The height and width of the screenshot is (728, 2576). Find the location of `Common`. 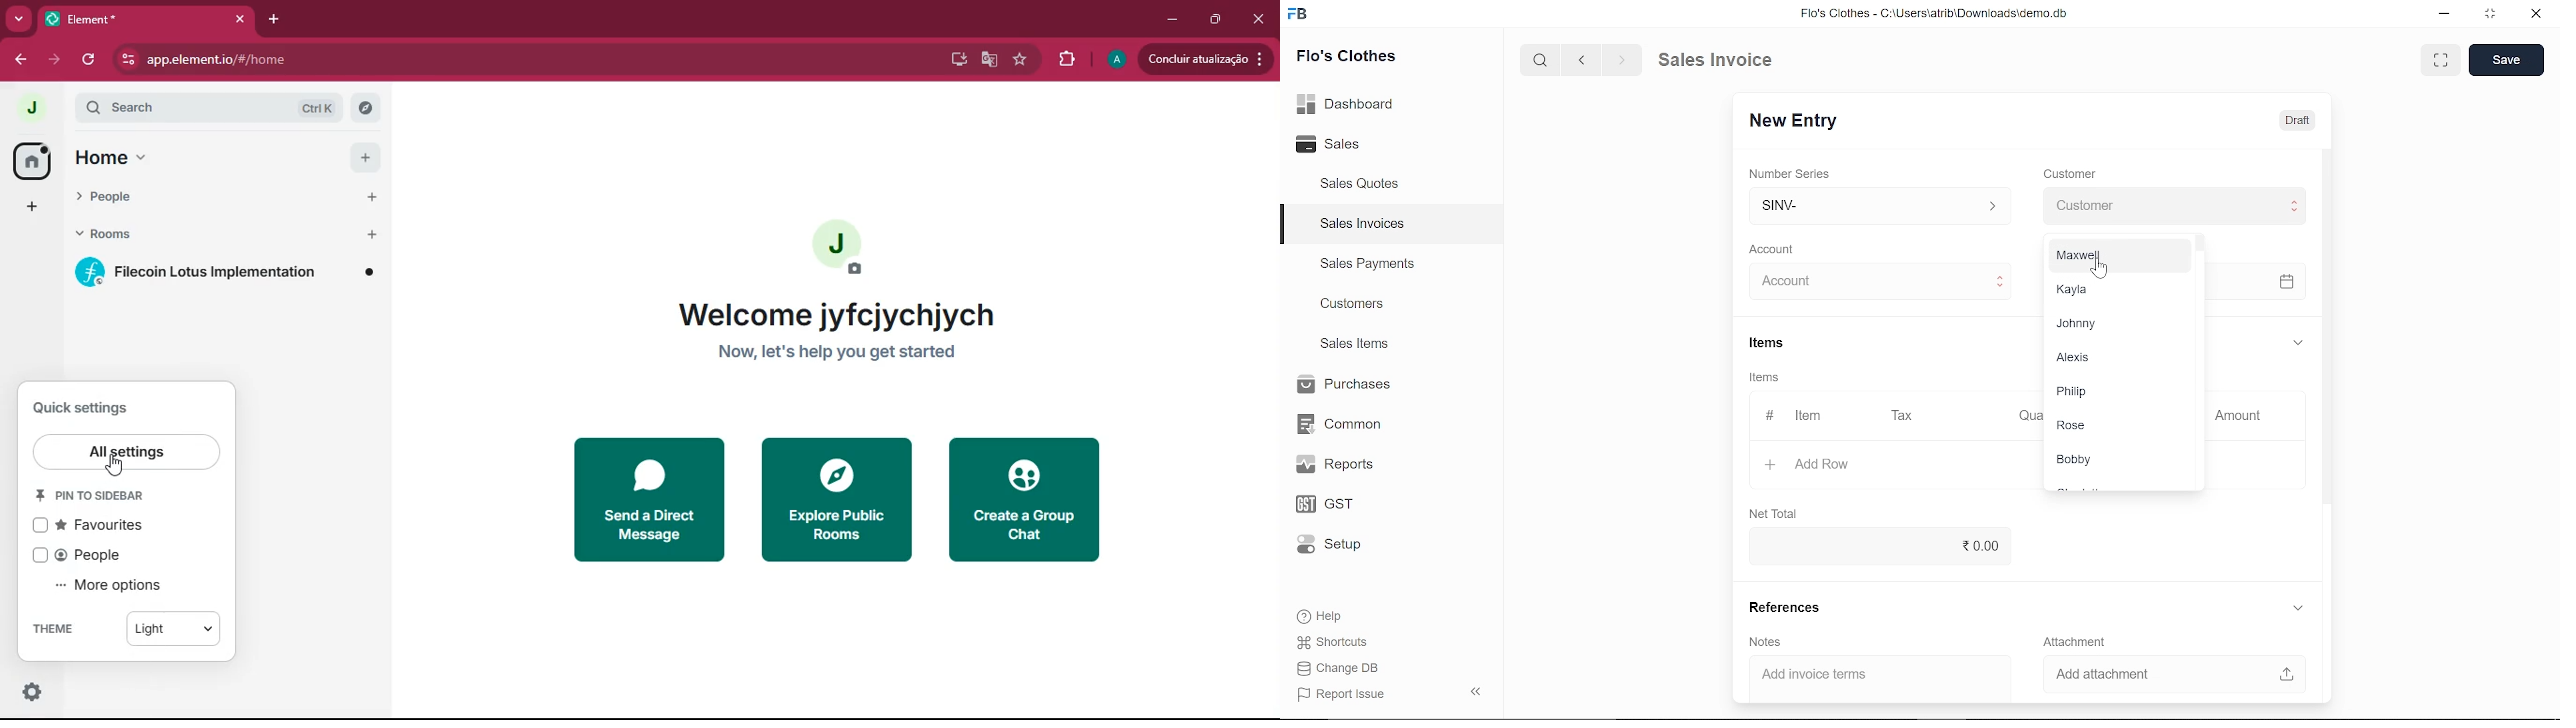

Common is located at coordinates (1342, 424).